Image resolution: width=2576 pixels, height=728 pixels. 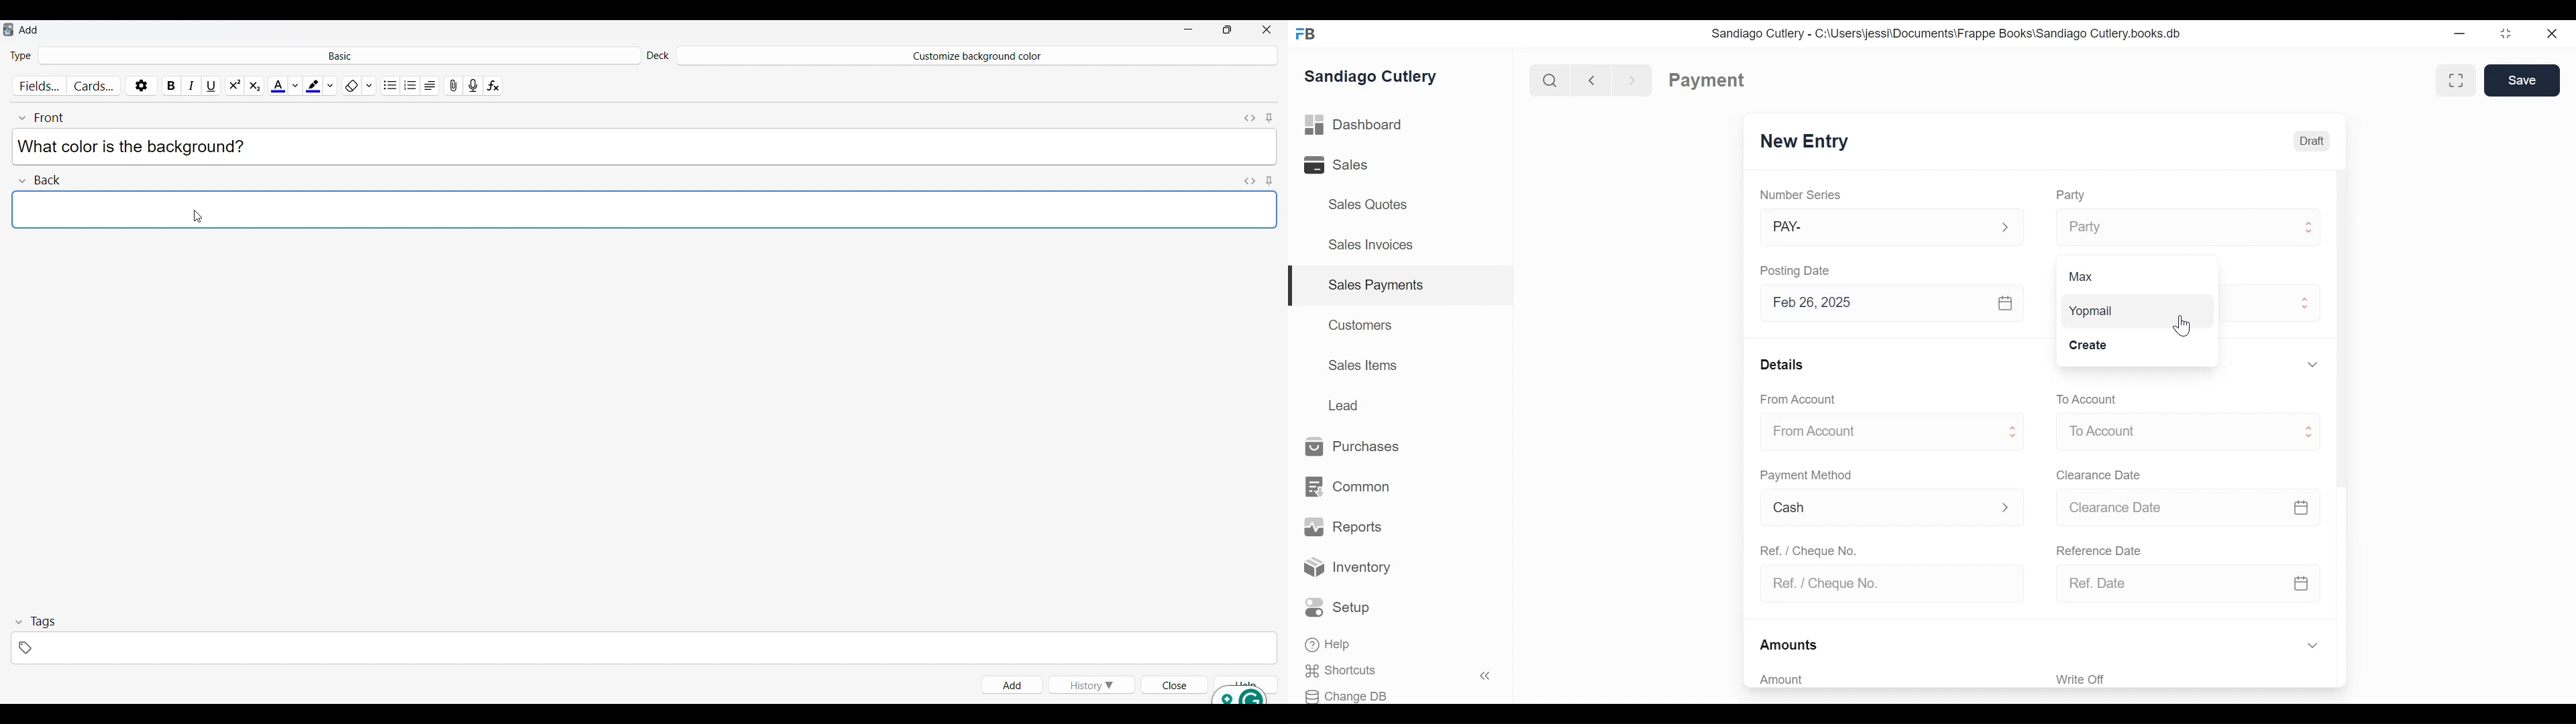 What do you see at coordinates (1707, 80) in the screenshot?
I see `Payment` at bounding box center [1707, 80].